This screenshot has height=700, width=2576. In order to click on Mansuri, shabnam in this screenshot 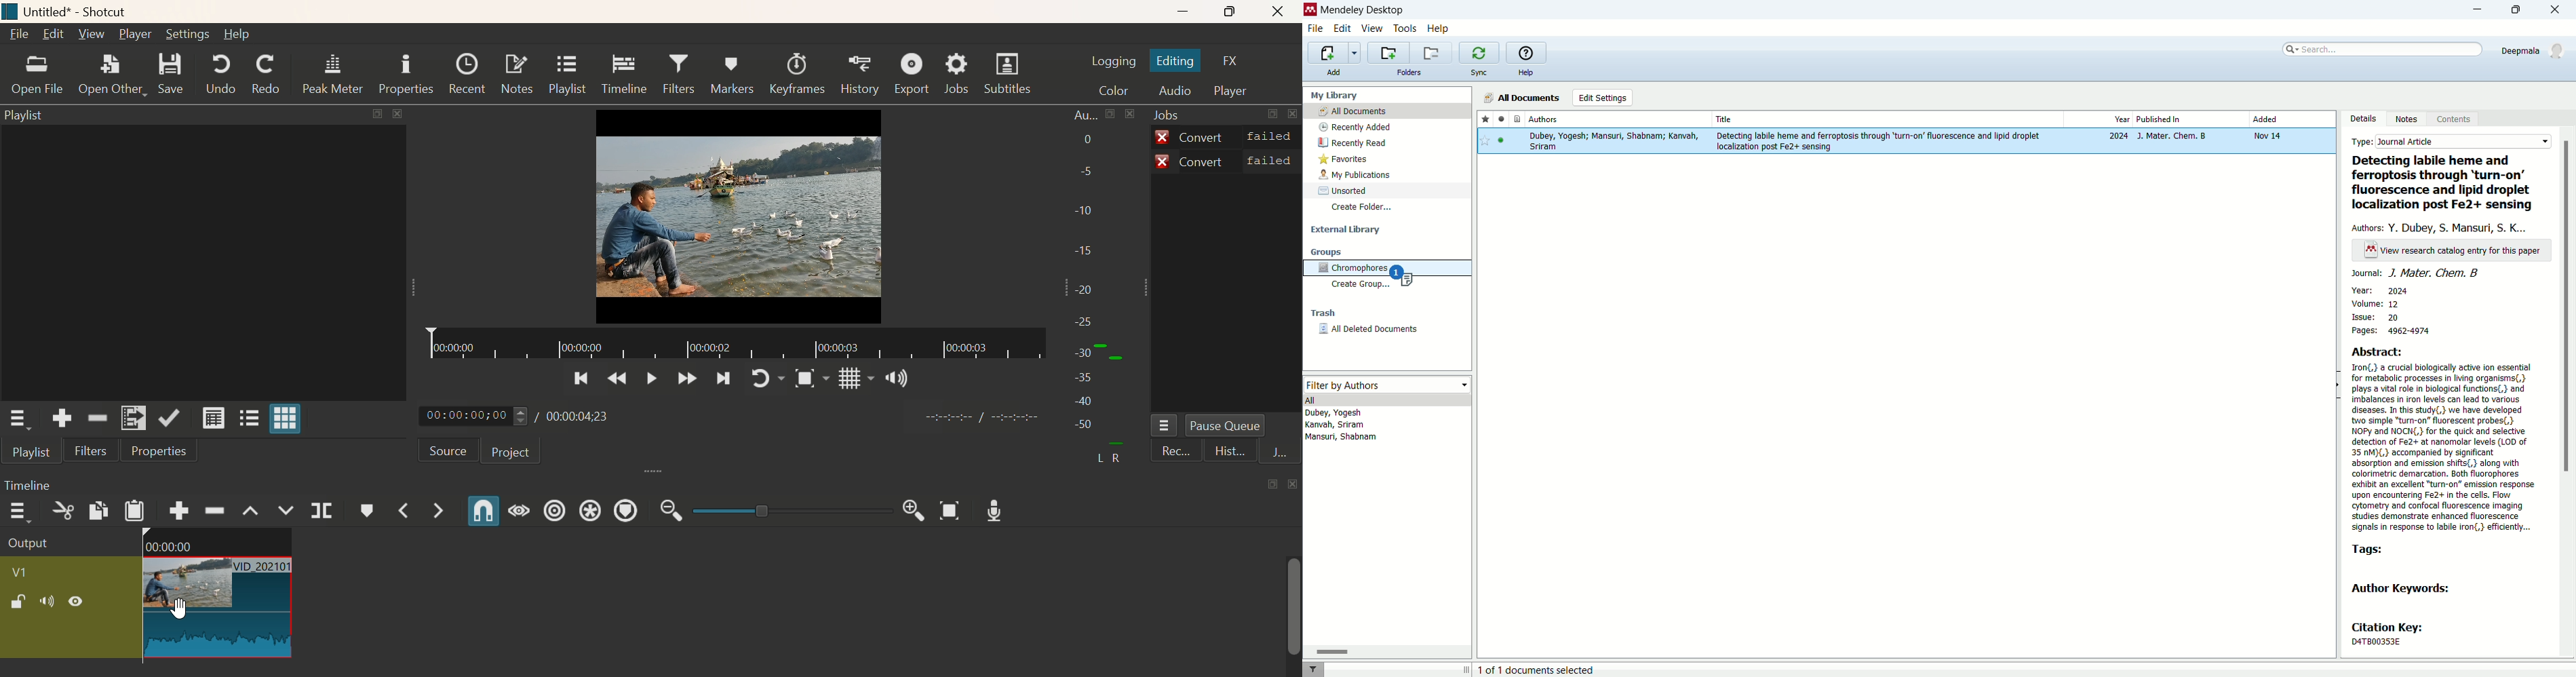, I will do `click(1343, 438)`.